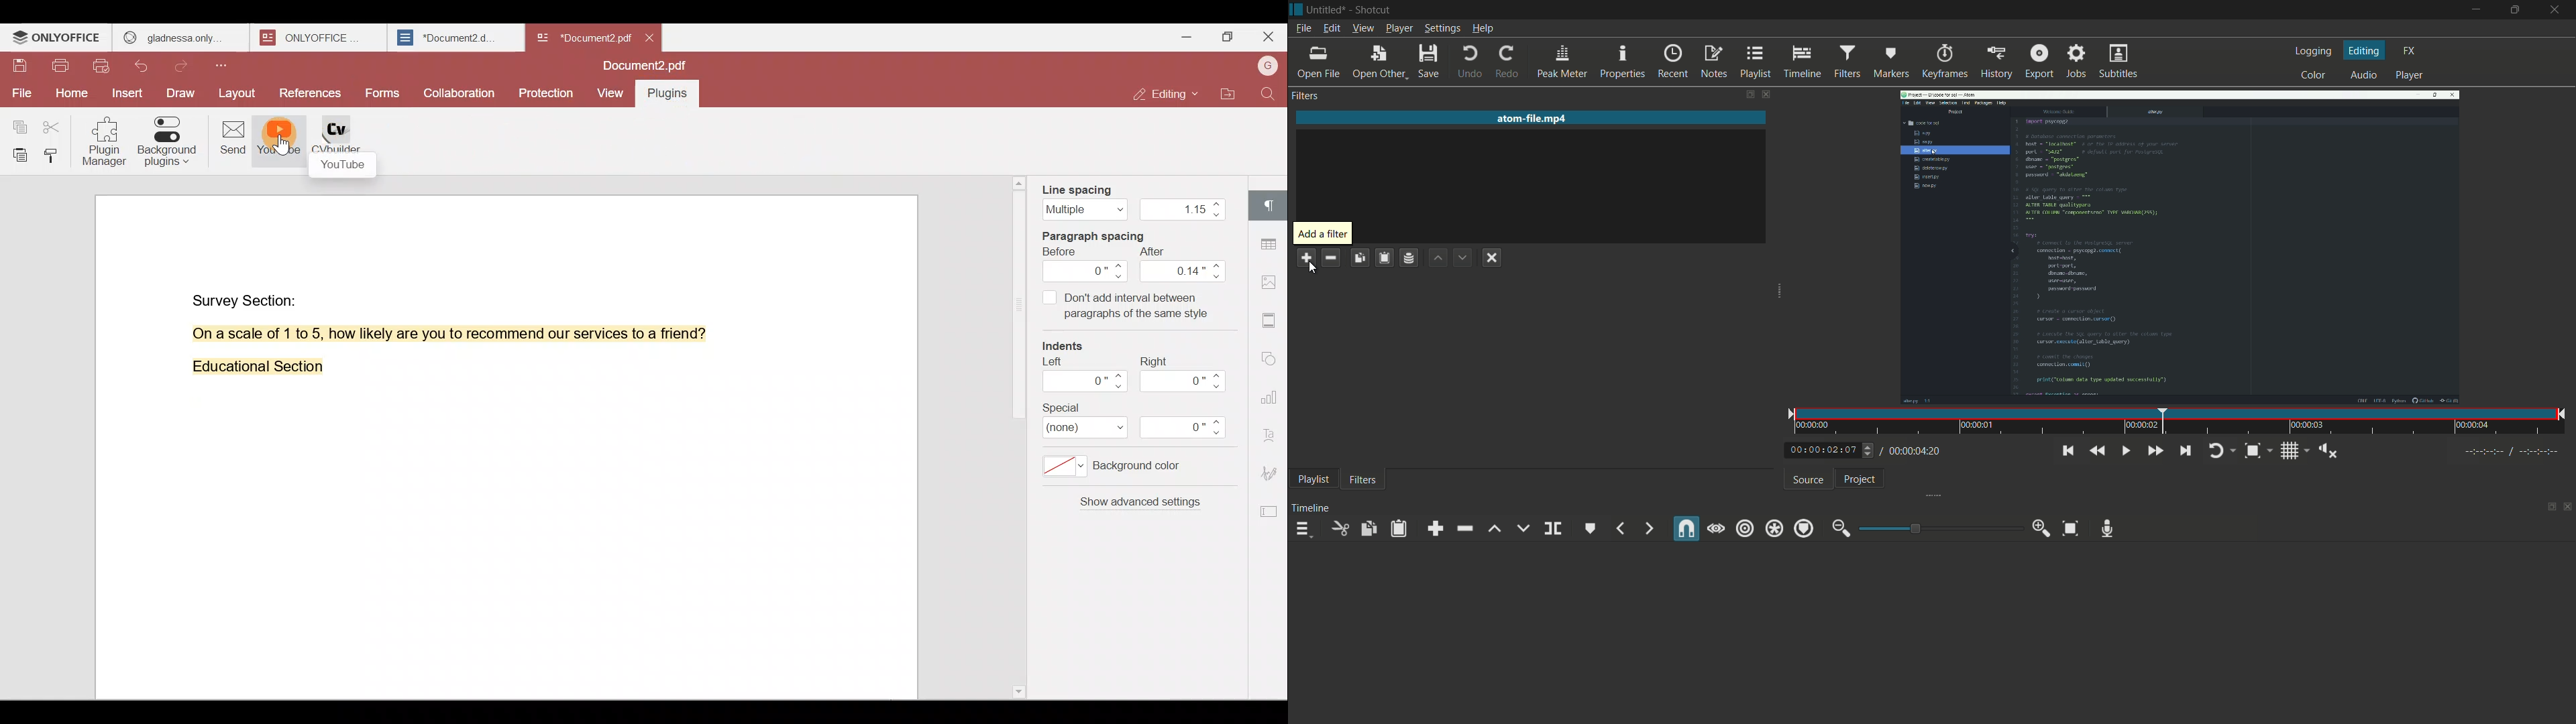 This screenshot has height=728, width=2576. What do you see at coordinates (2125, 449) in the screenshot?
I see `toggle play or pause` at bounding box center [2125, 449].